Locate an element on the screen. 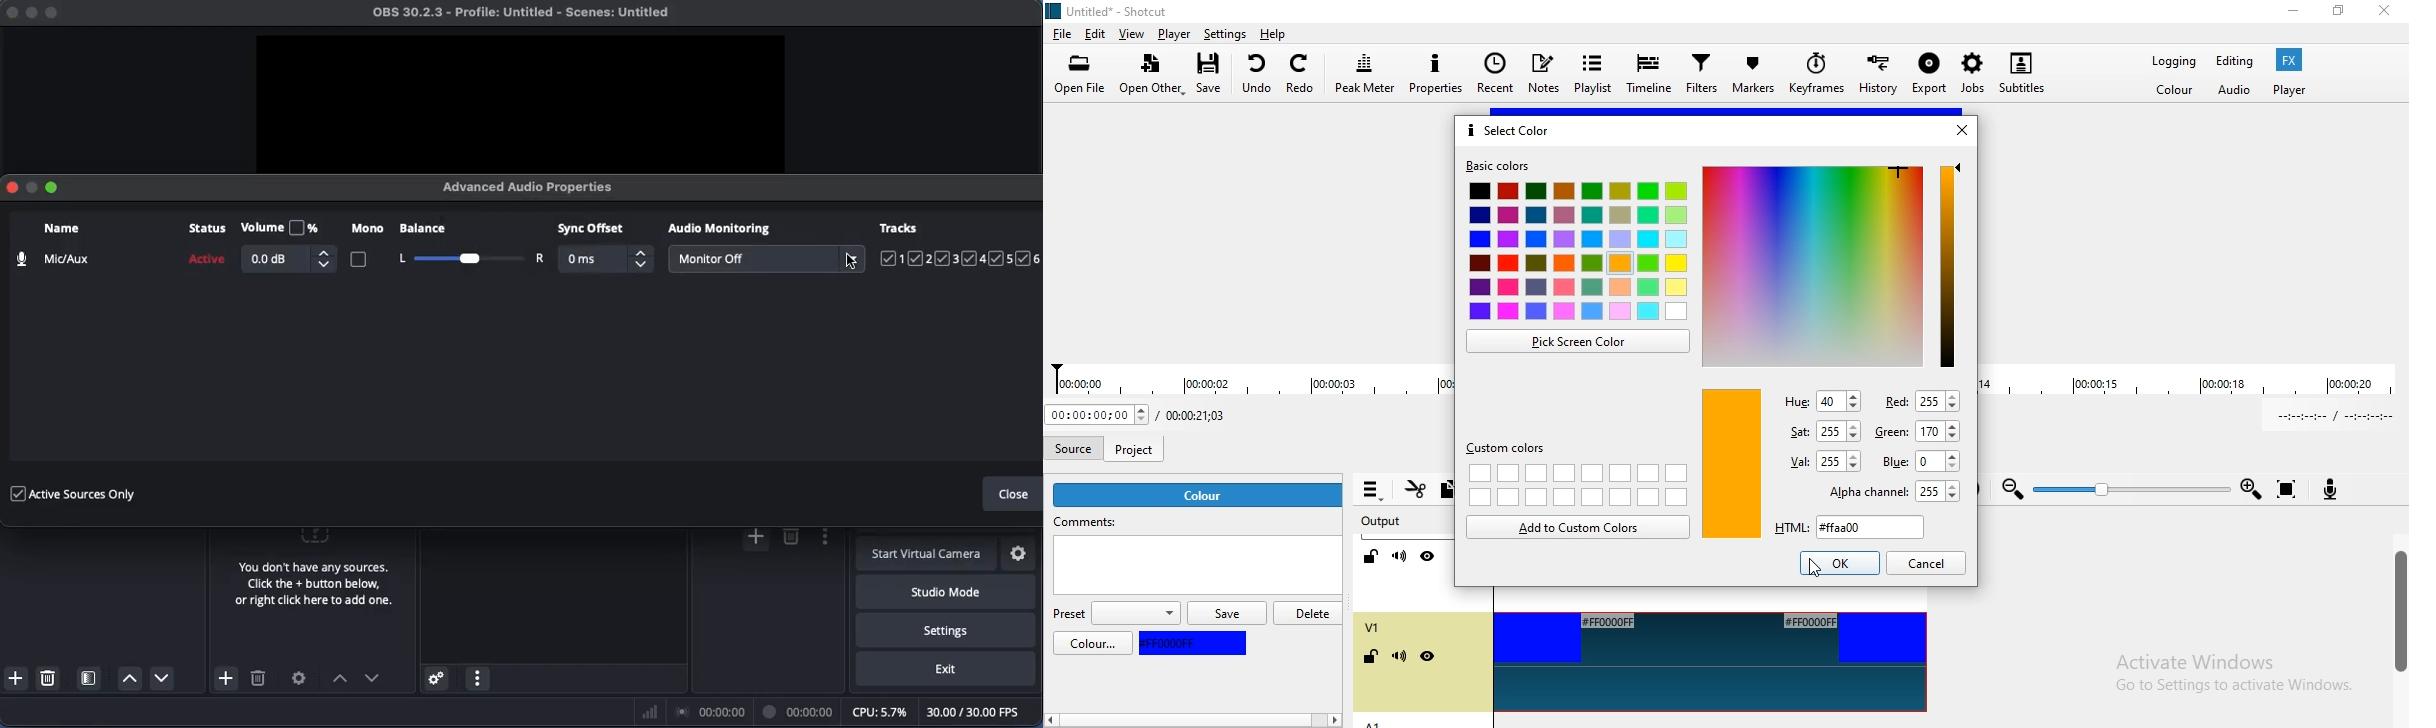 This screenshot has width=2436, height=728. Studio mode is located at coordinates (942, 592).